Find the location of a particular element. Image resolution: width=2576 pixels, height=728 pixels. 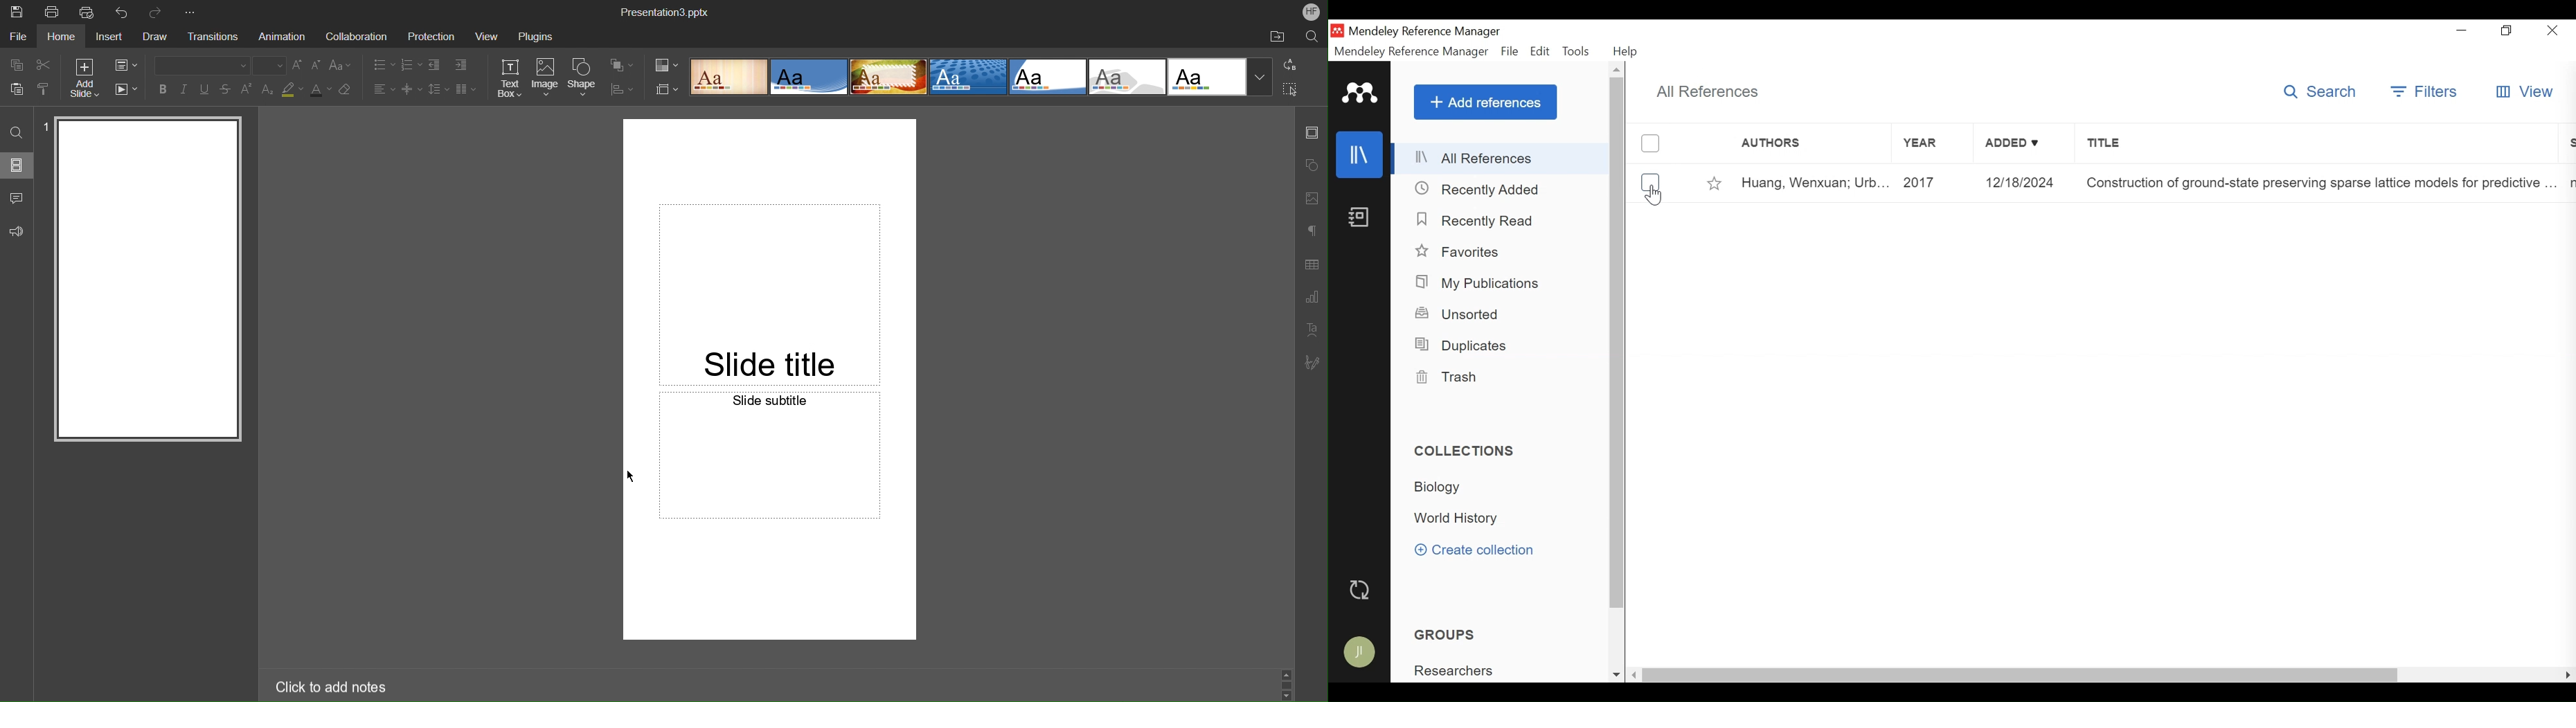

Arrange is located at coordinates (621, 66).